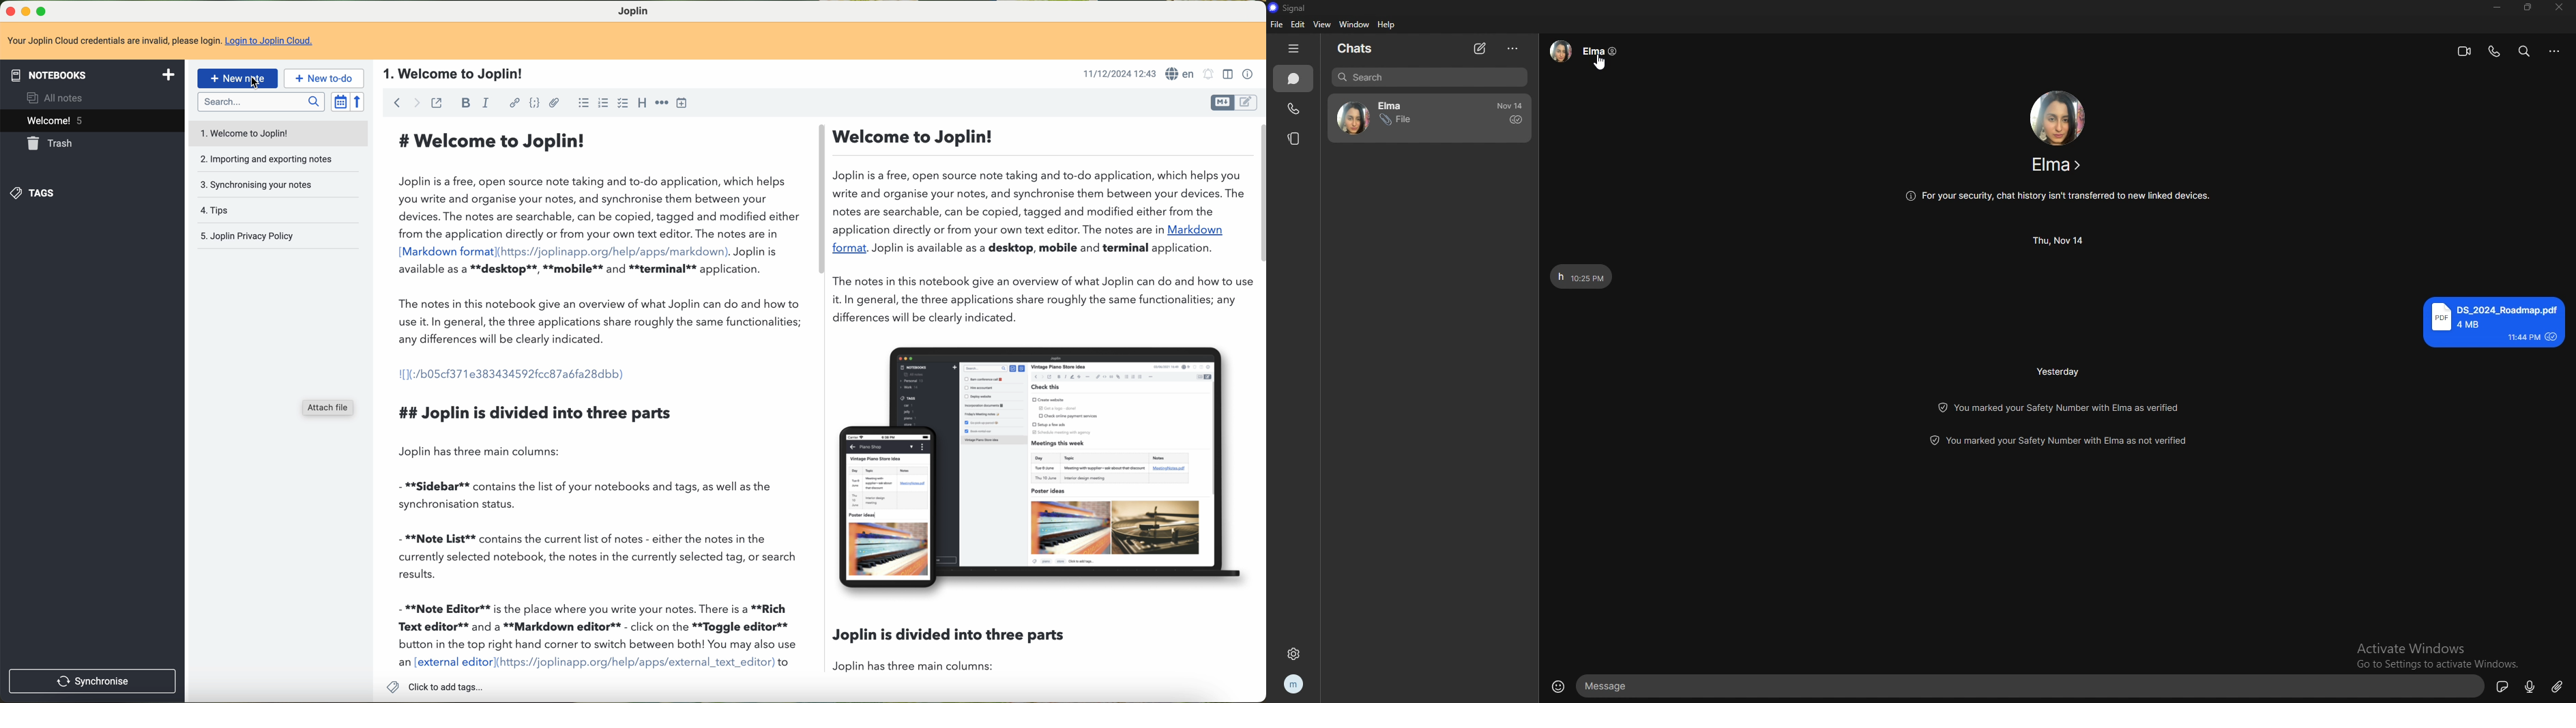 The image size is (2576, 728). What do you see at coordinates (165, 42) in the screenshot?
I see `Your Joplin Cloud credentials are invalid, please login. Login to Joplin Cloud` at bounding box center [165, 42].